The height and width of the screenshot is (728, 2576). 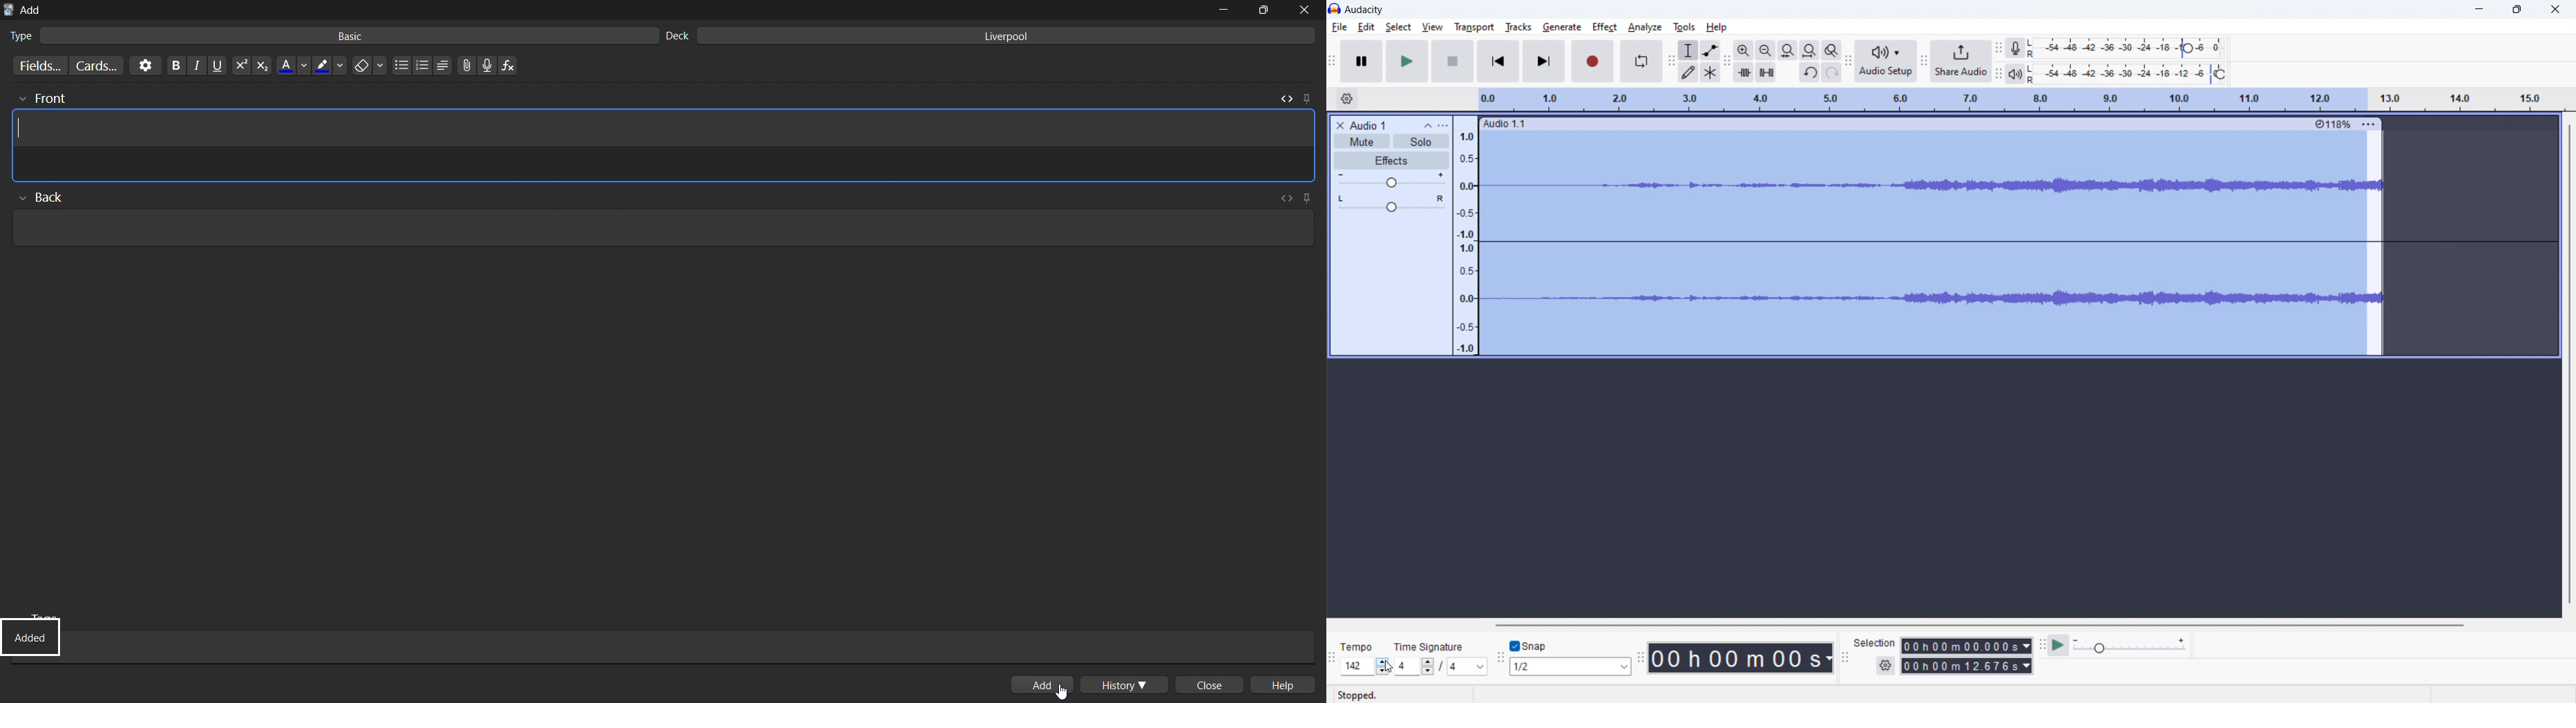 What do you see at coordinates (1644, 28) in the screenshot?
I see `analyze` at bounding box center [1644, 28].